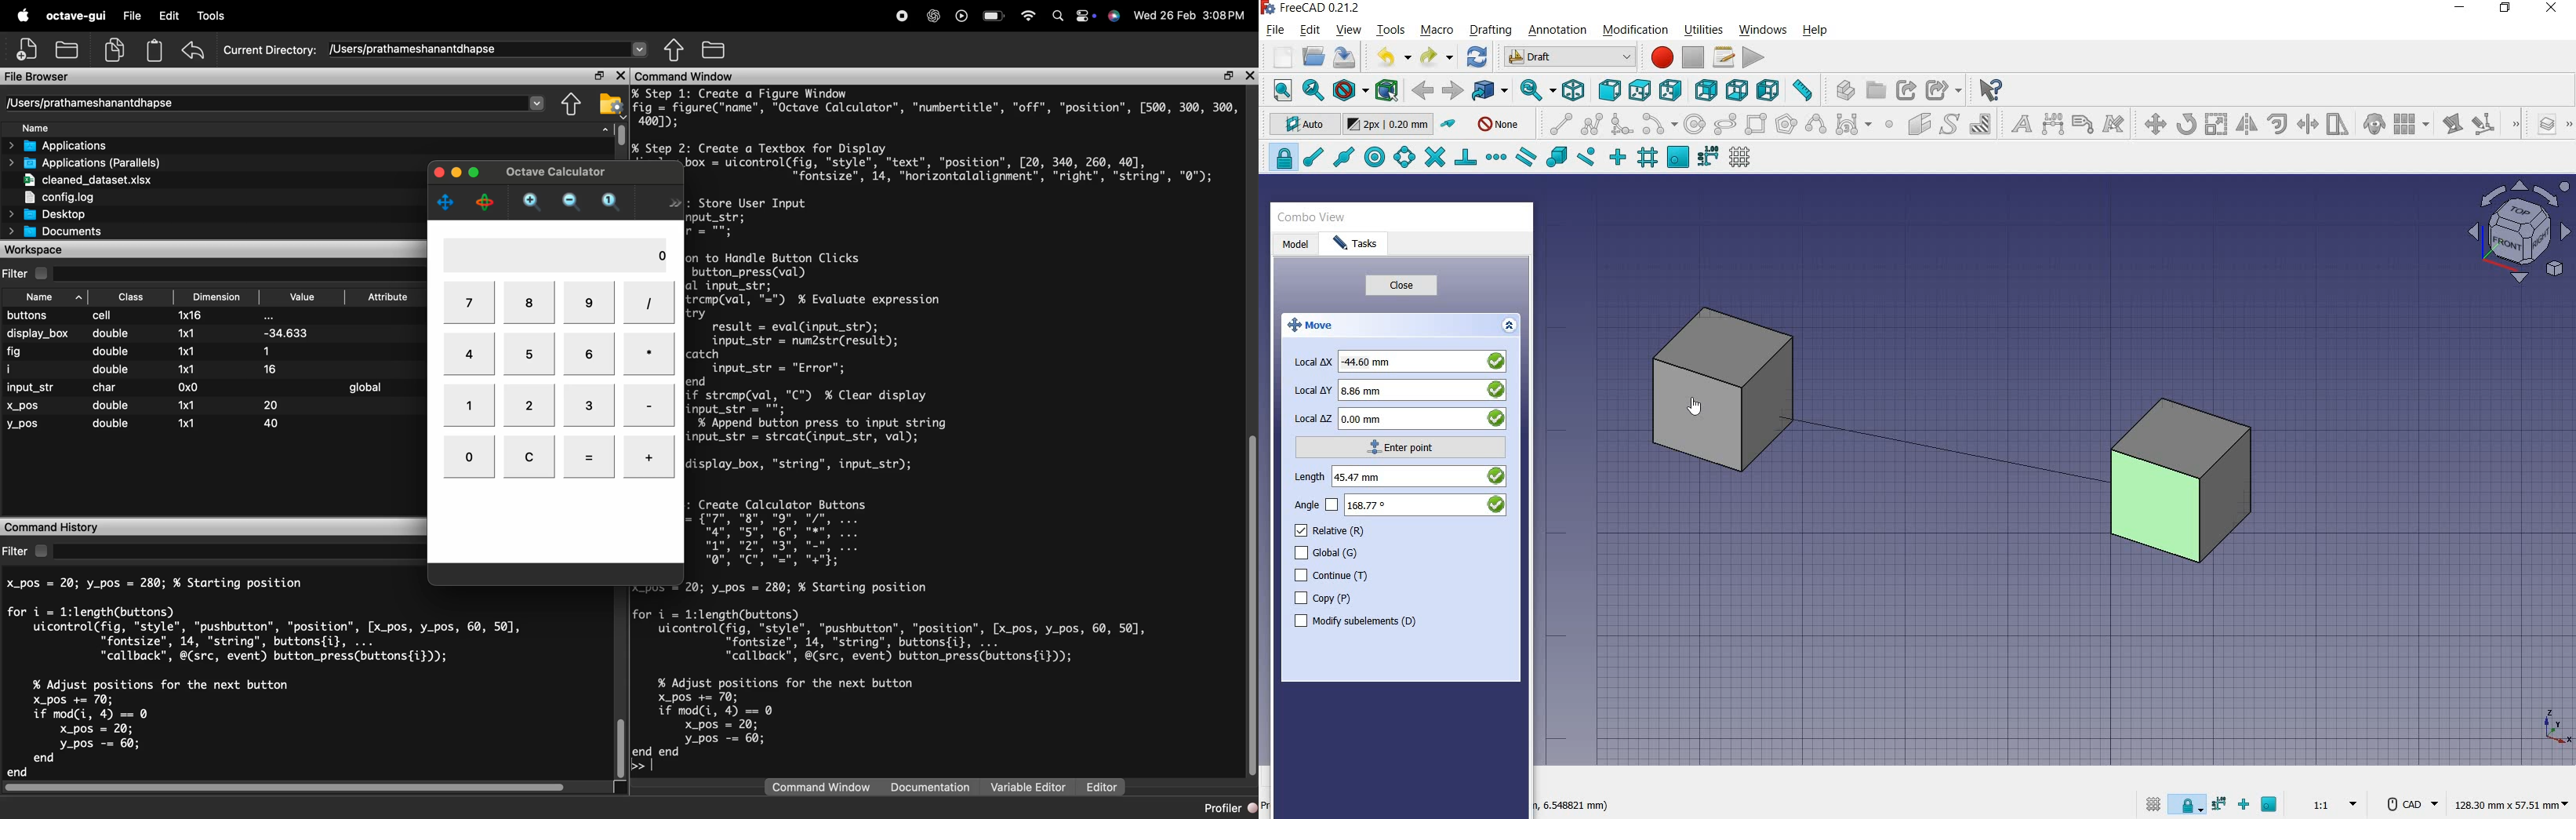 The image size is (2576, 840). Describe the element at coordinates (2511, 803) in the screenshot. I see `dimension` at that location.